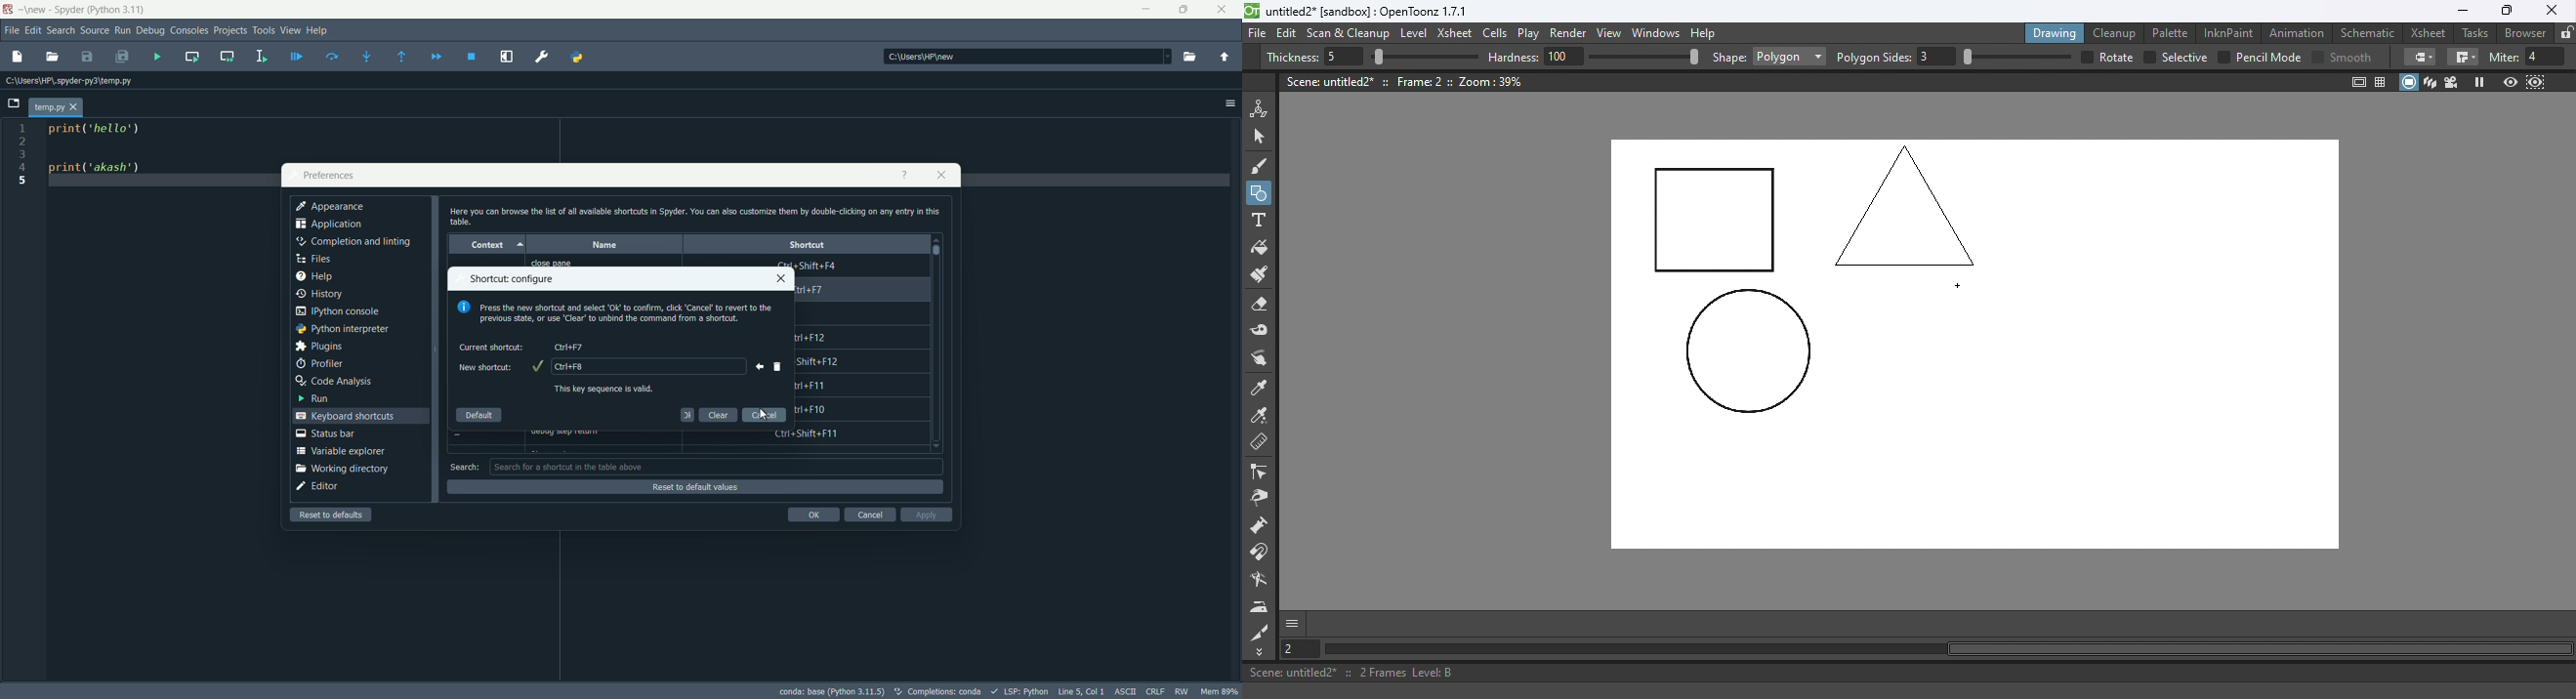 This screenshot has width=2576, height=700. What do you see at coordinates (2463, 58) in the screenshot?
I see `Border corners` at bounding box center [2463, 58].